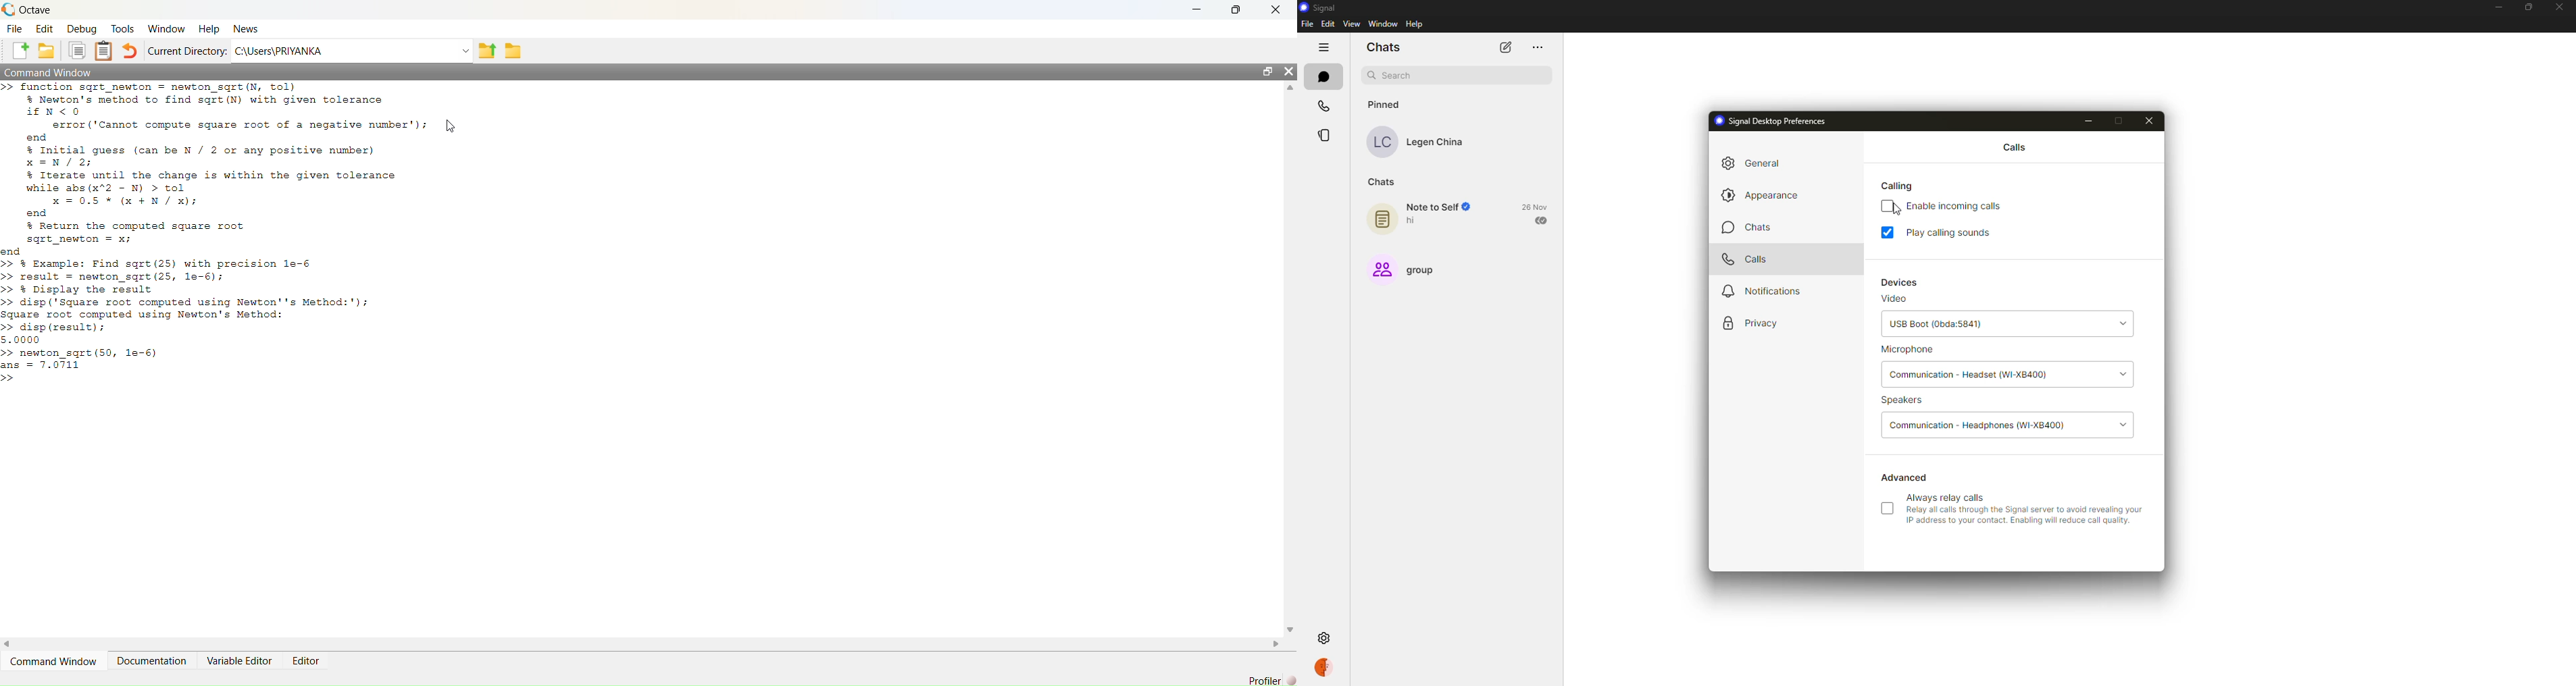  What do you see at coordinates (2022, 509) in the screenshot?
I see `always relay calls` at bounding box center [2022, 509].